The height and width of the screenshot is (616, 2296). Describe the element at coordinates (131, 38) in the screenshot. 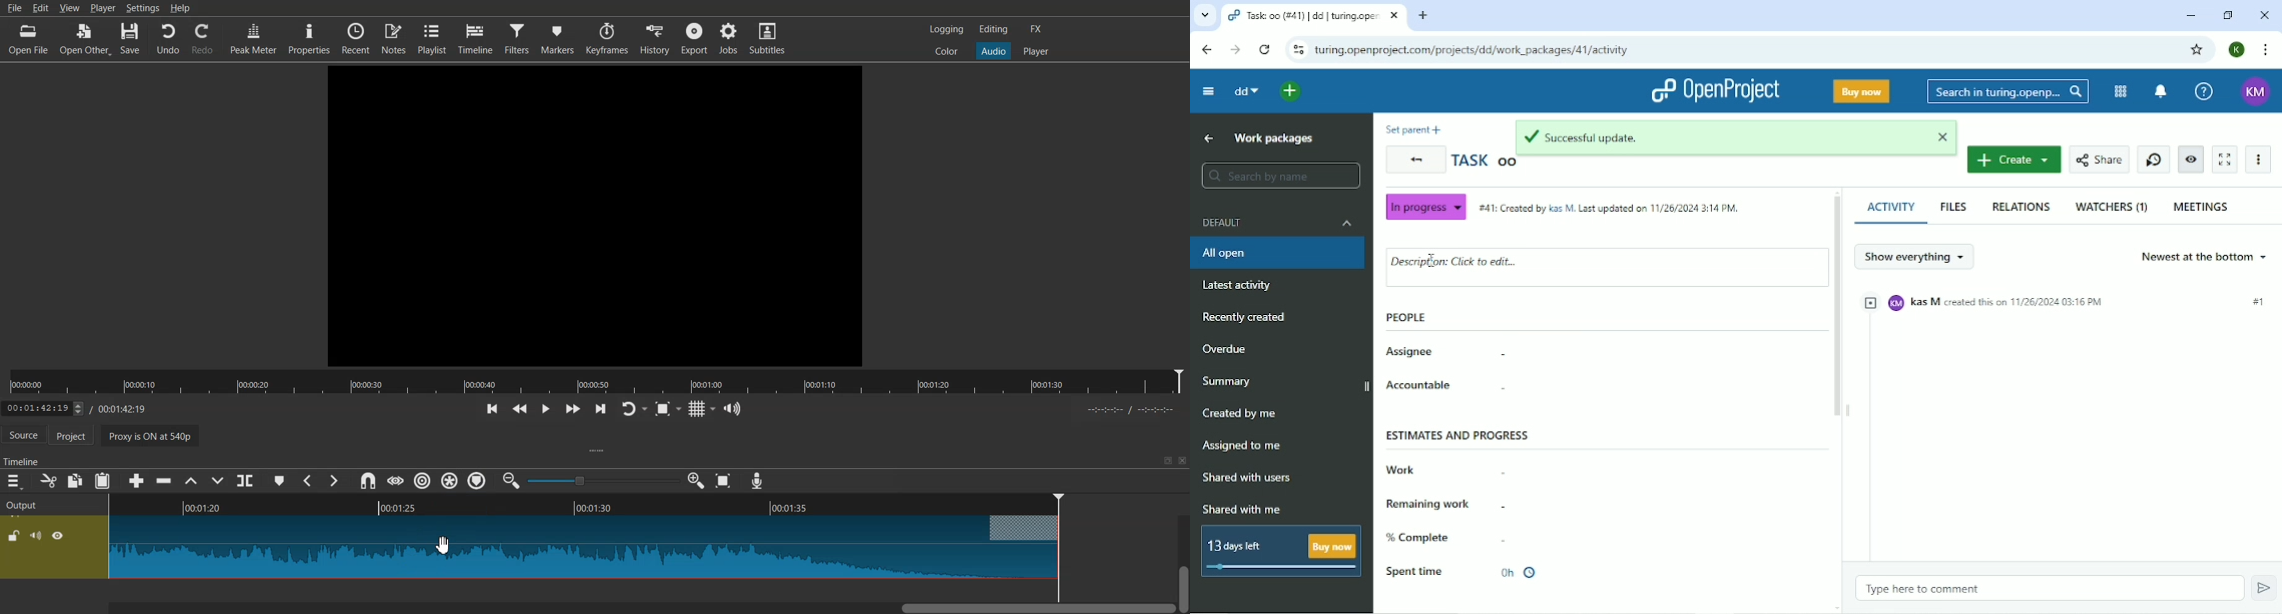

I see `Save` at that location.